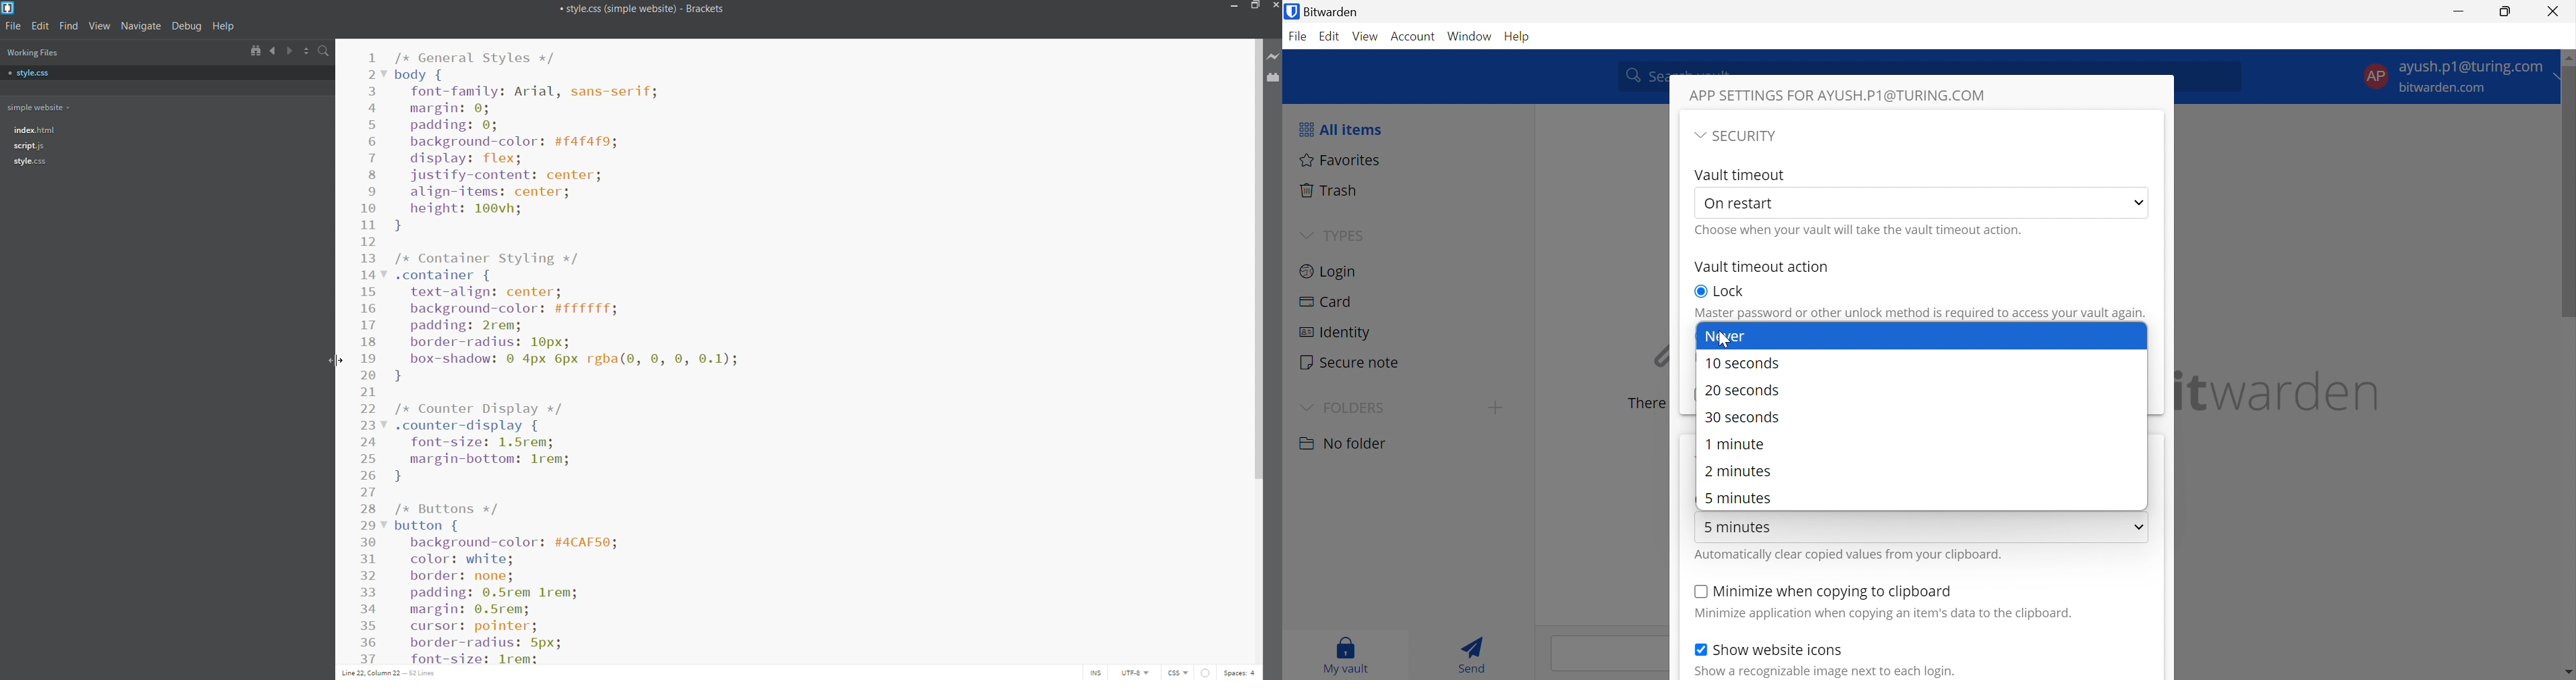 Image resolution: width=2576 pixels, height=700 pixels. I want to click on Drop Down, so click(2140, 526).